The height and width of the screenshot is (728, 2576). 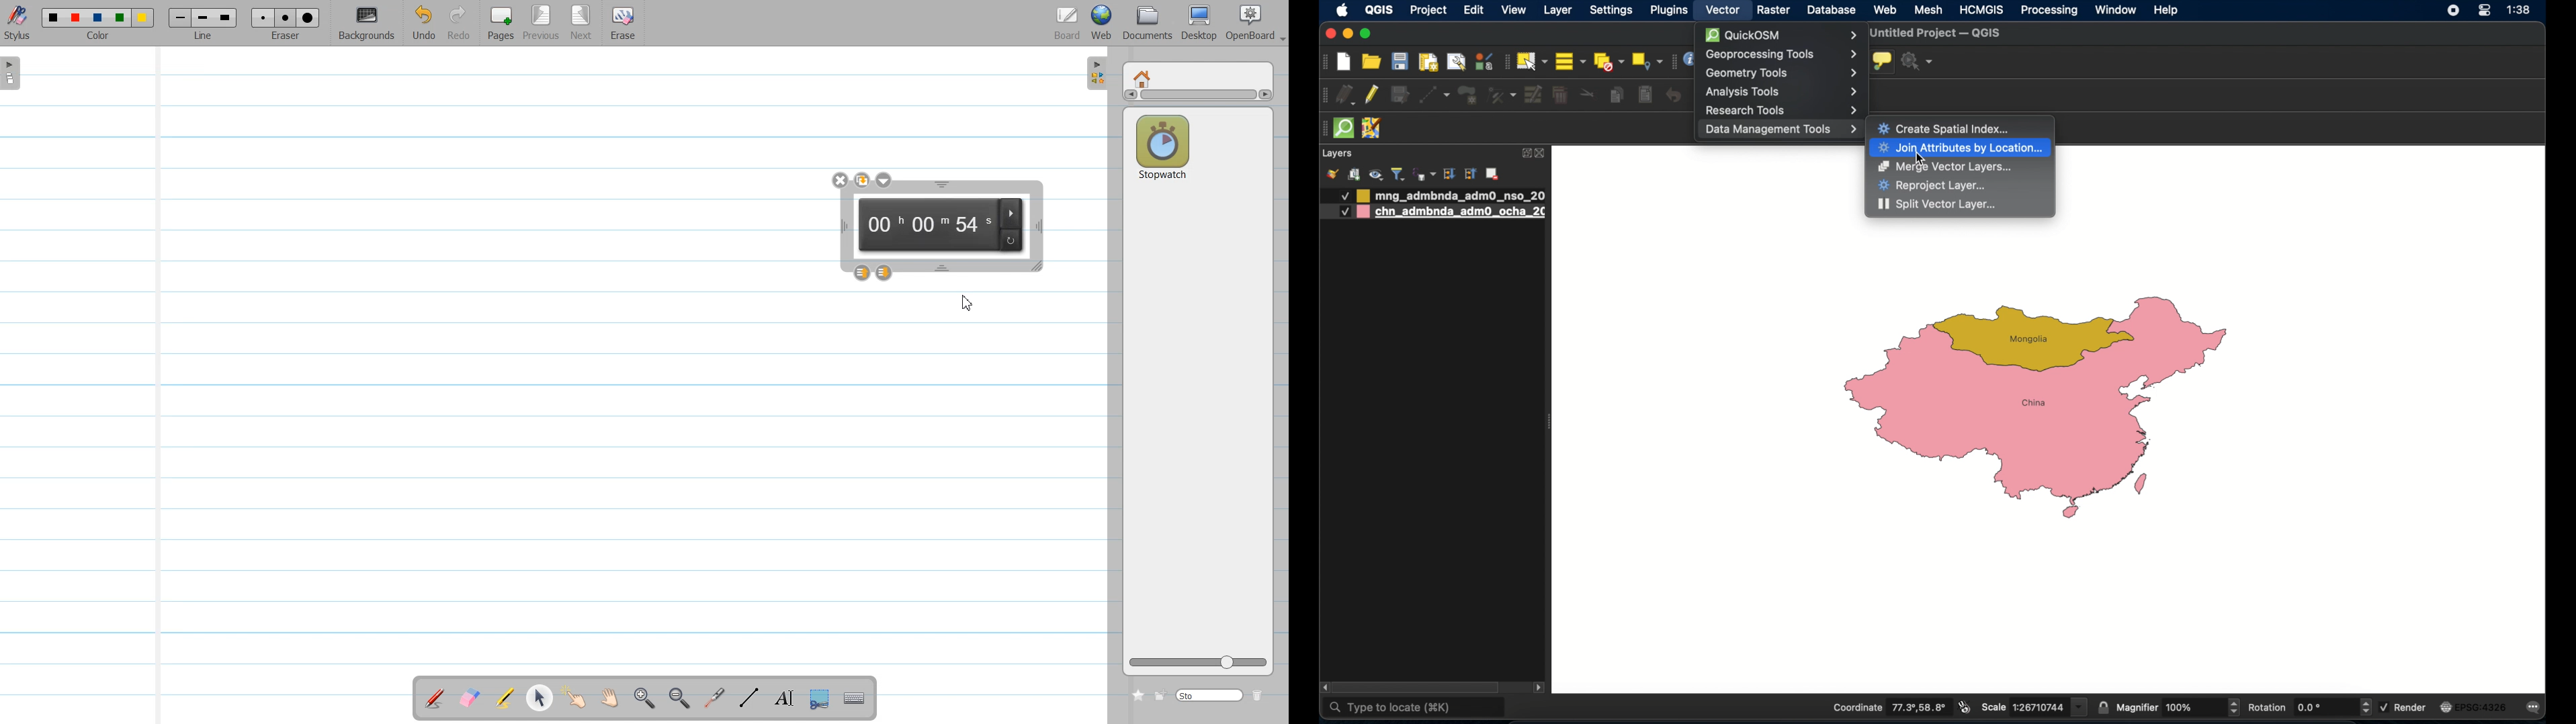 What do you see at coordinates (2485, 10) in the screenshot?
I see `control center` at bounding box center [2485, 10].